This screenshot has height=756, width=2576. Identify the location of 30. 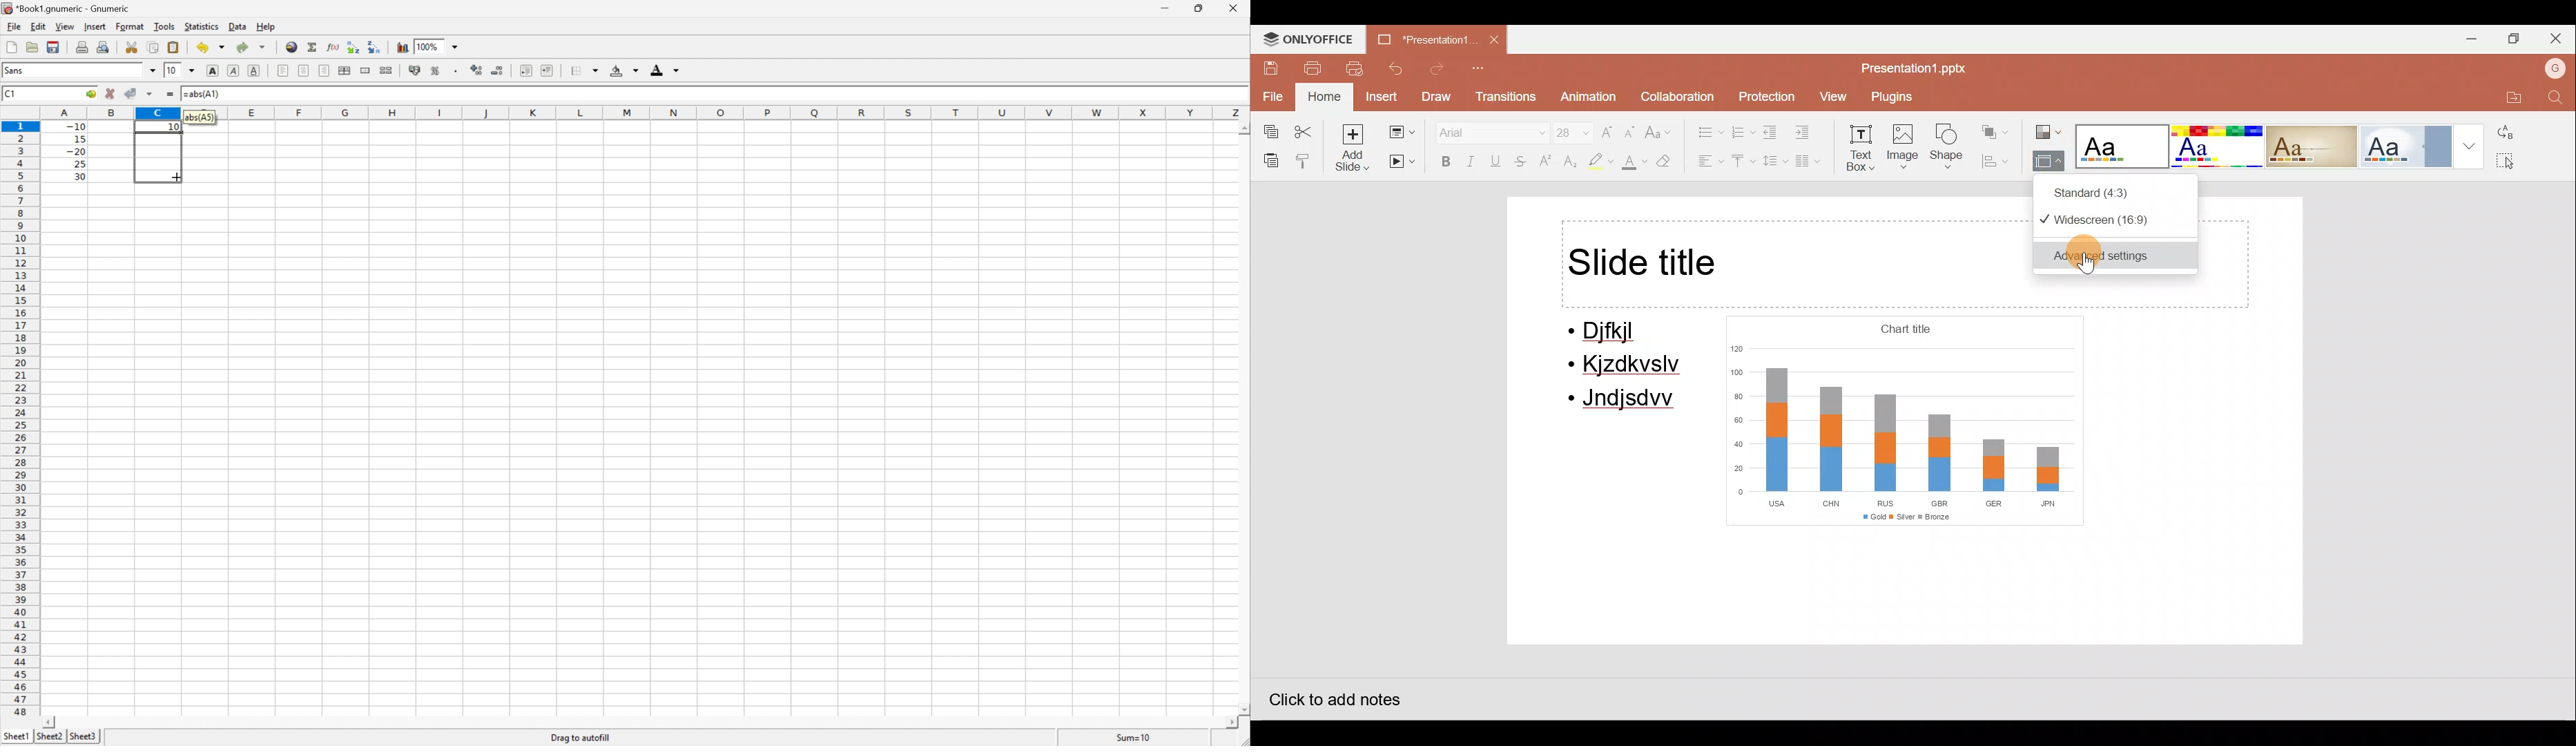
(77, 176).